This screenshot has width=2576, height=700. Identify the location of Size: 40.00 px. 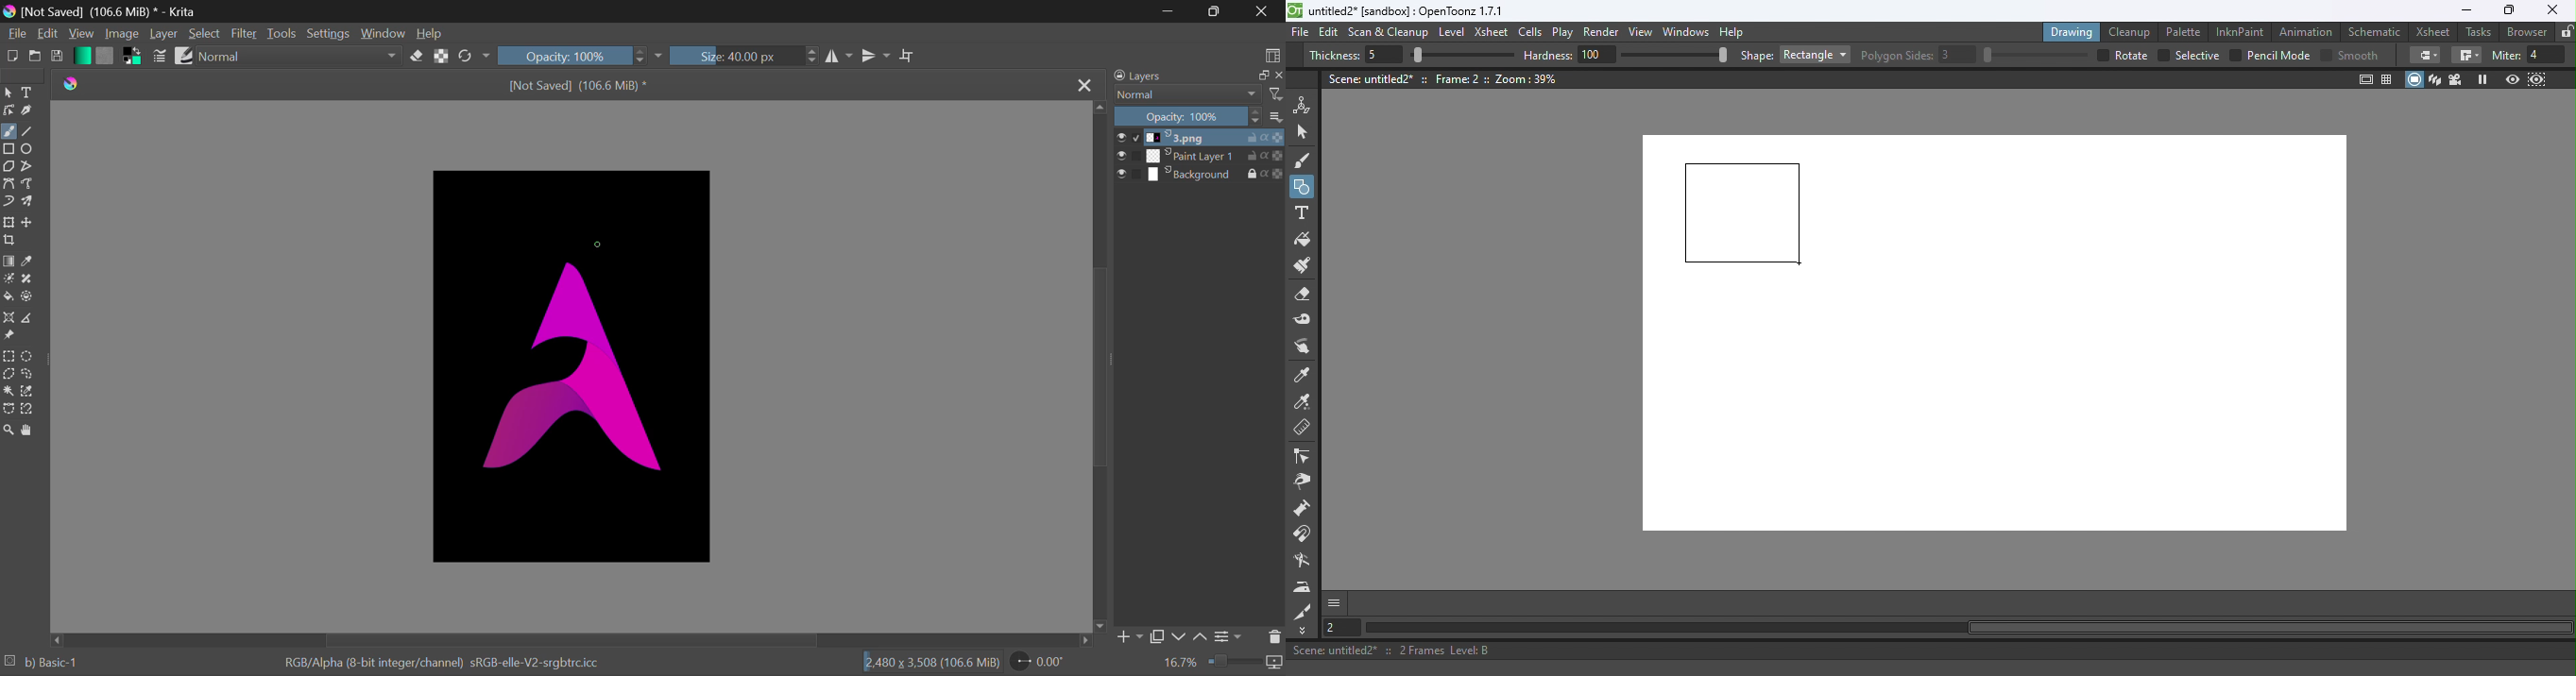
(748, 56).